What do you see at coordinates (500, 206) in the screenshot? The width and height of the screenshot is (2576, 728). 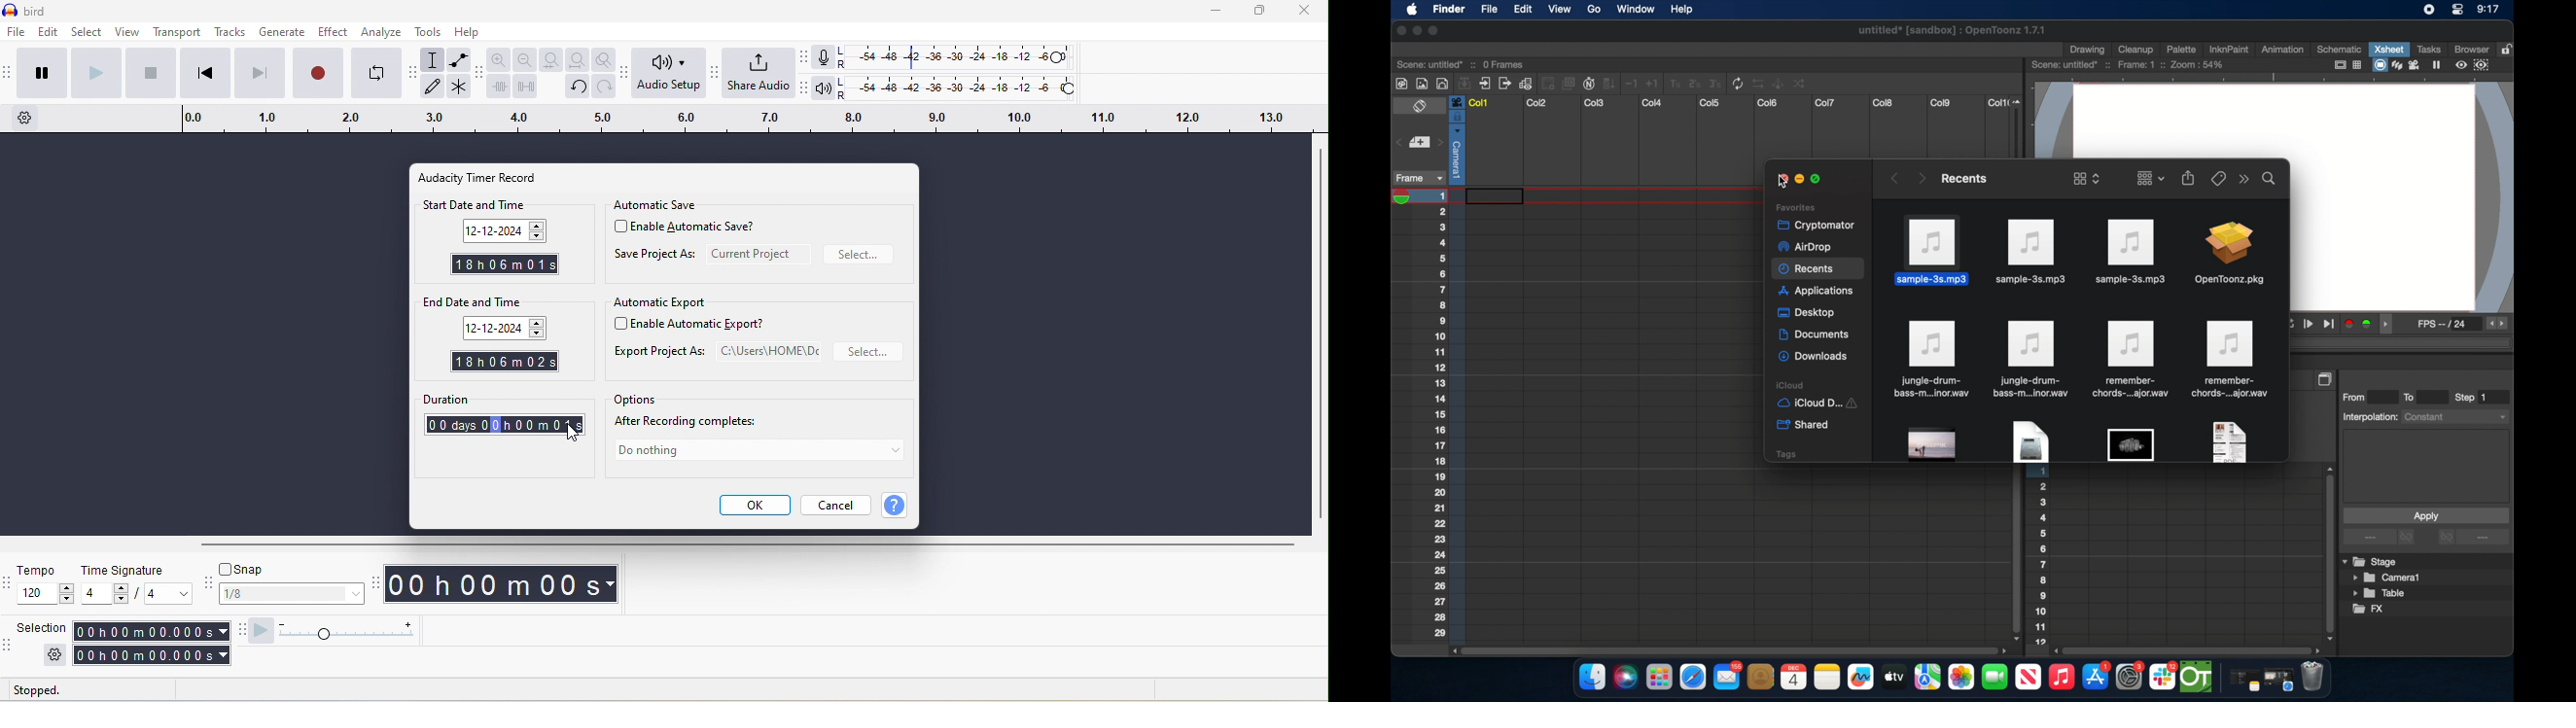 I see `start date and time` at bounding box center [500, 206].